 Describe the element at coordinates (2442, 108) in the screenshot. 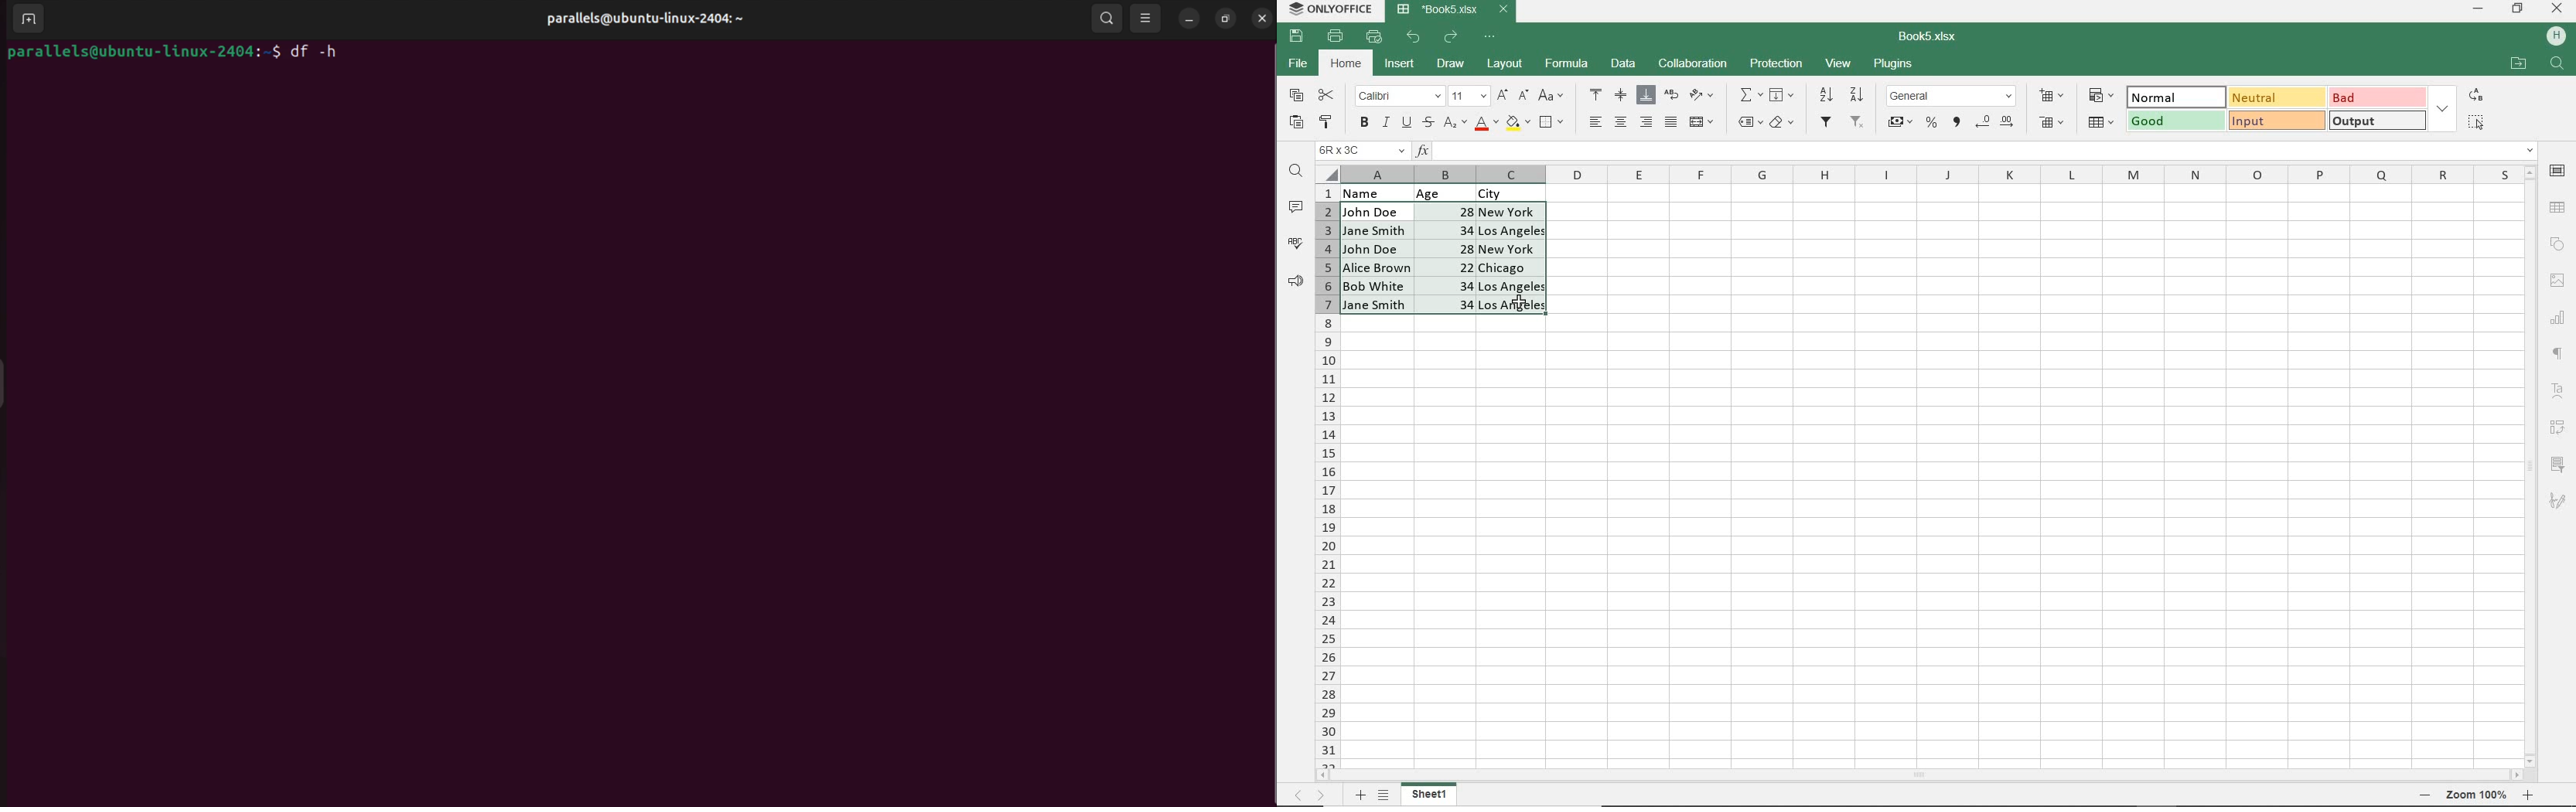

I see `EXPAND` at that location.